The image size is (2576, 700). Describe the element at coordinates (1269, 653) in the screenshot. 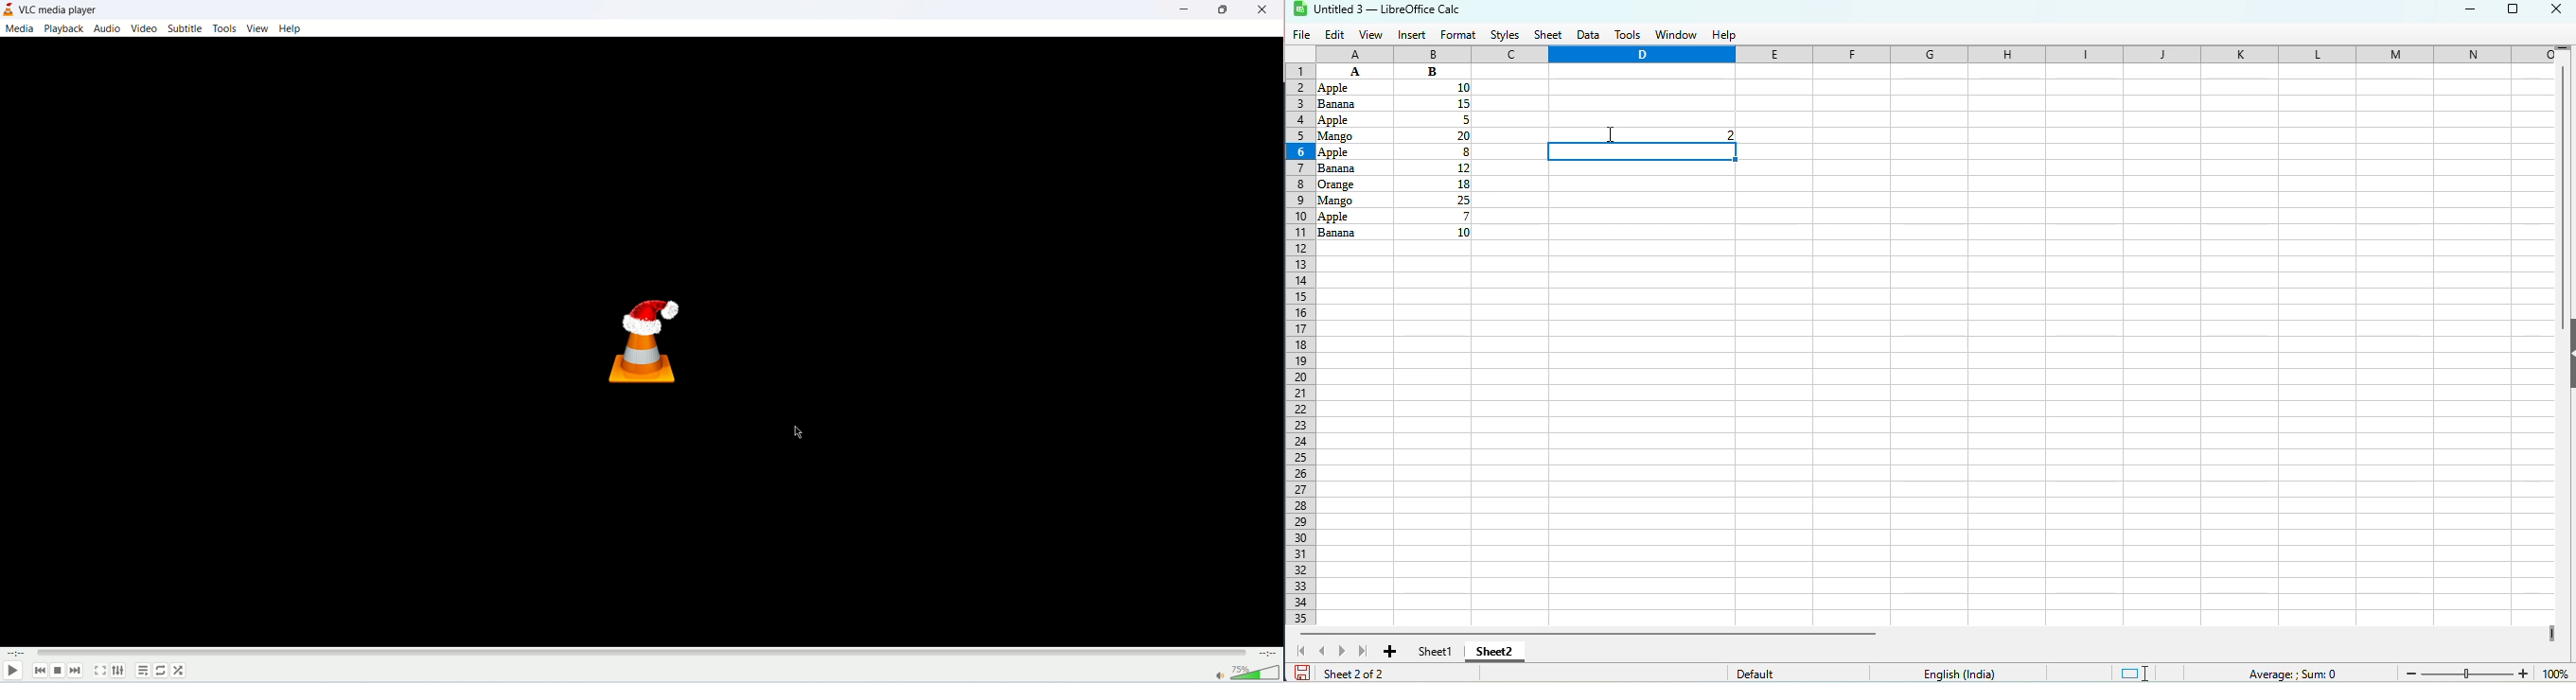

I see `time duration` at that location.